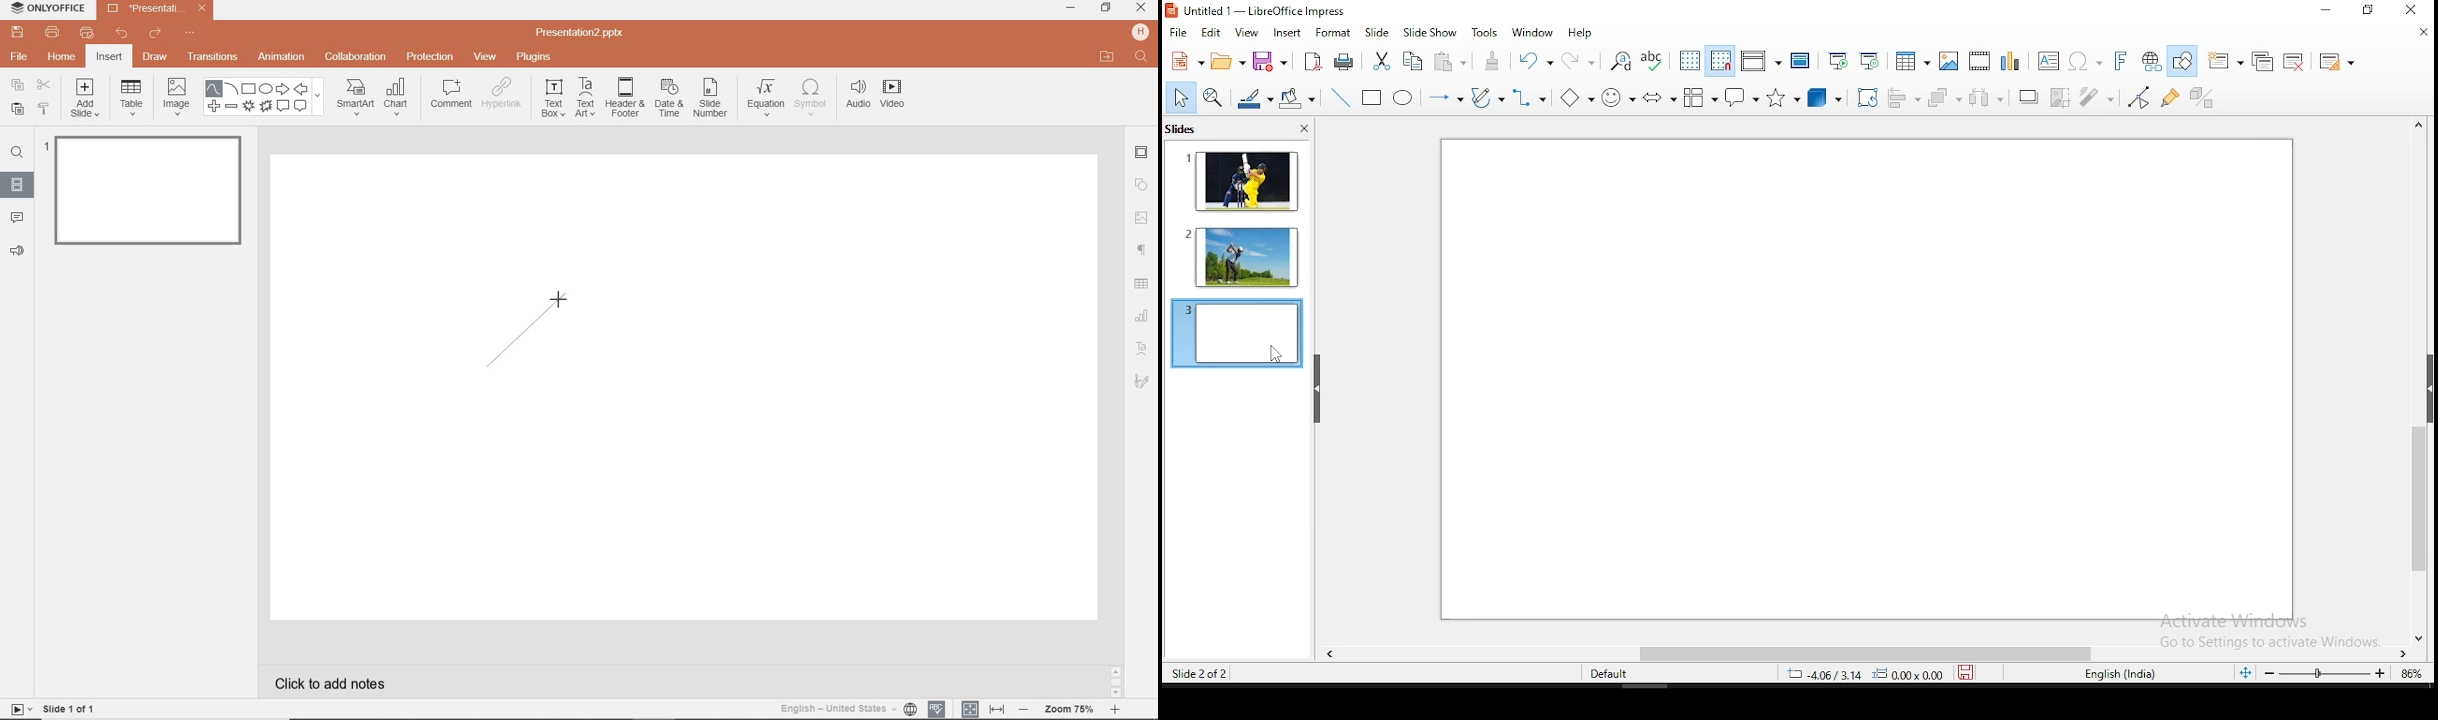 The width and height of the screenshot is (2464, 728). I want to click on MINIMIZE, so click(1071, 8).